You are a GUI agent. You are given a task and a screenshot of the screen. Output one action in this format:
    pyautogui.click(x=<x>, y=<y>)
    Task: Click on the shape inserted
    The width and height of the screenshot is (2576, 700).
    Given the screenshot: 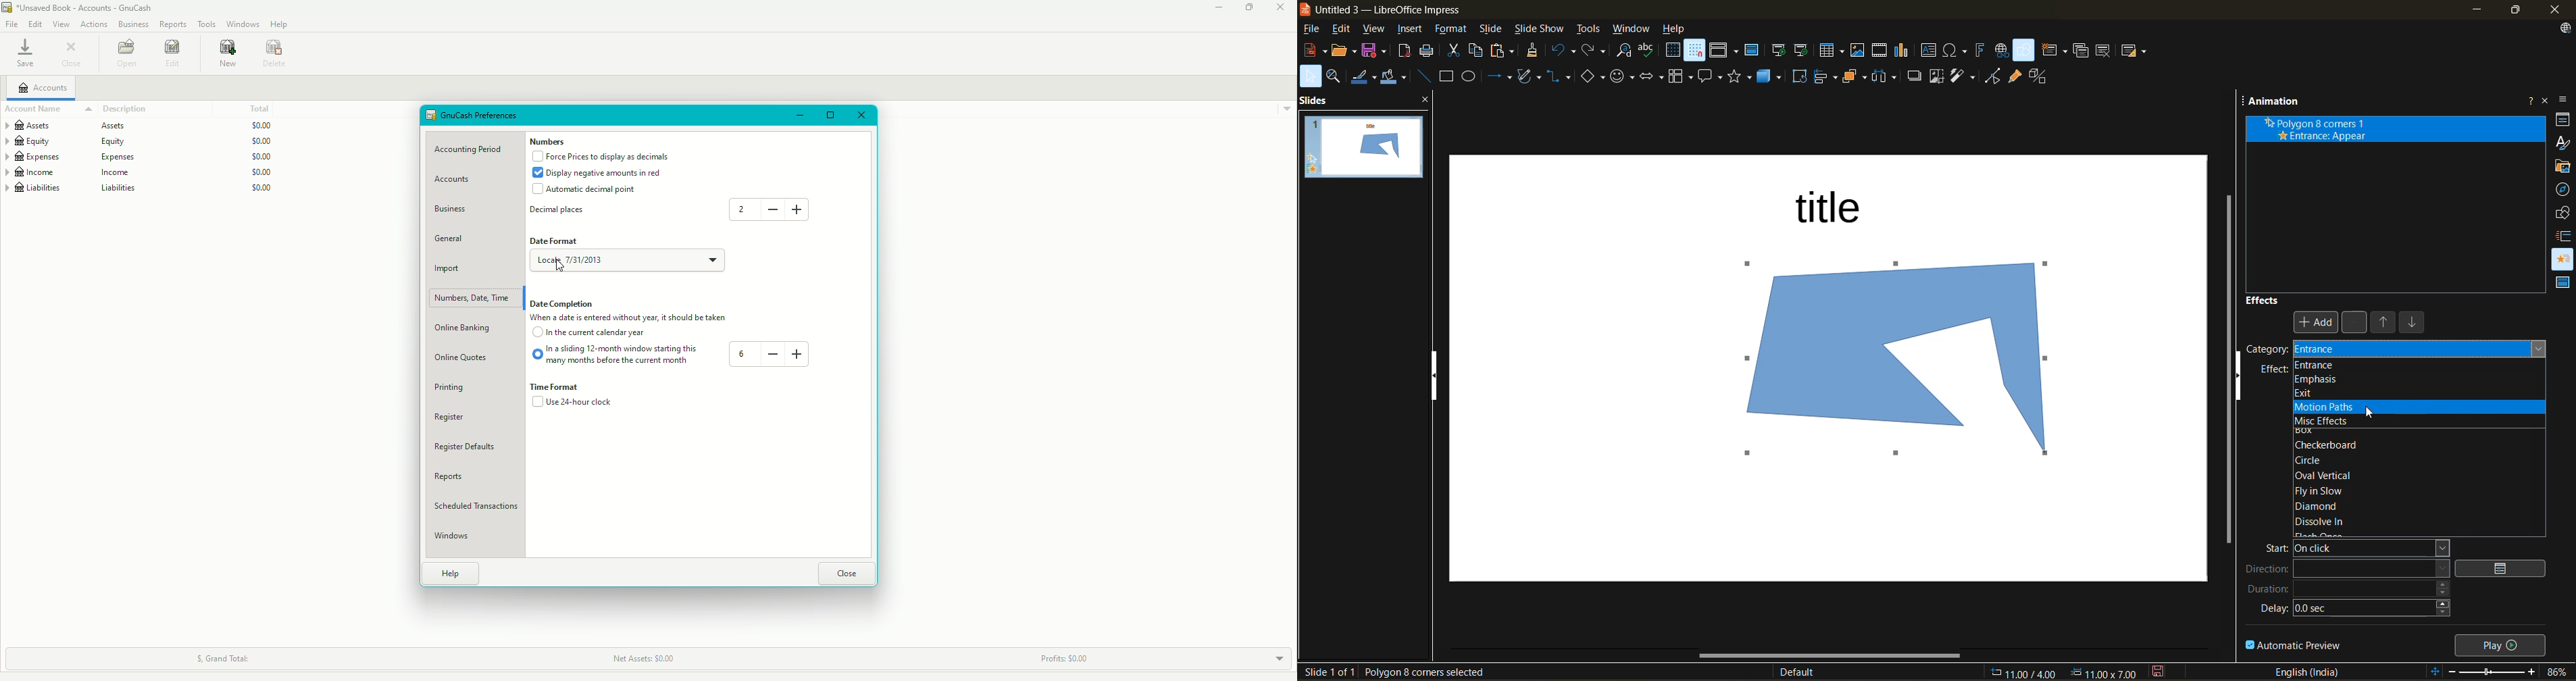 What is the action you would take?
    pyautogui.click(x=1907, y=363)
    